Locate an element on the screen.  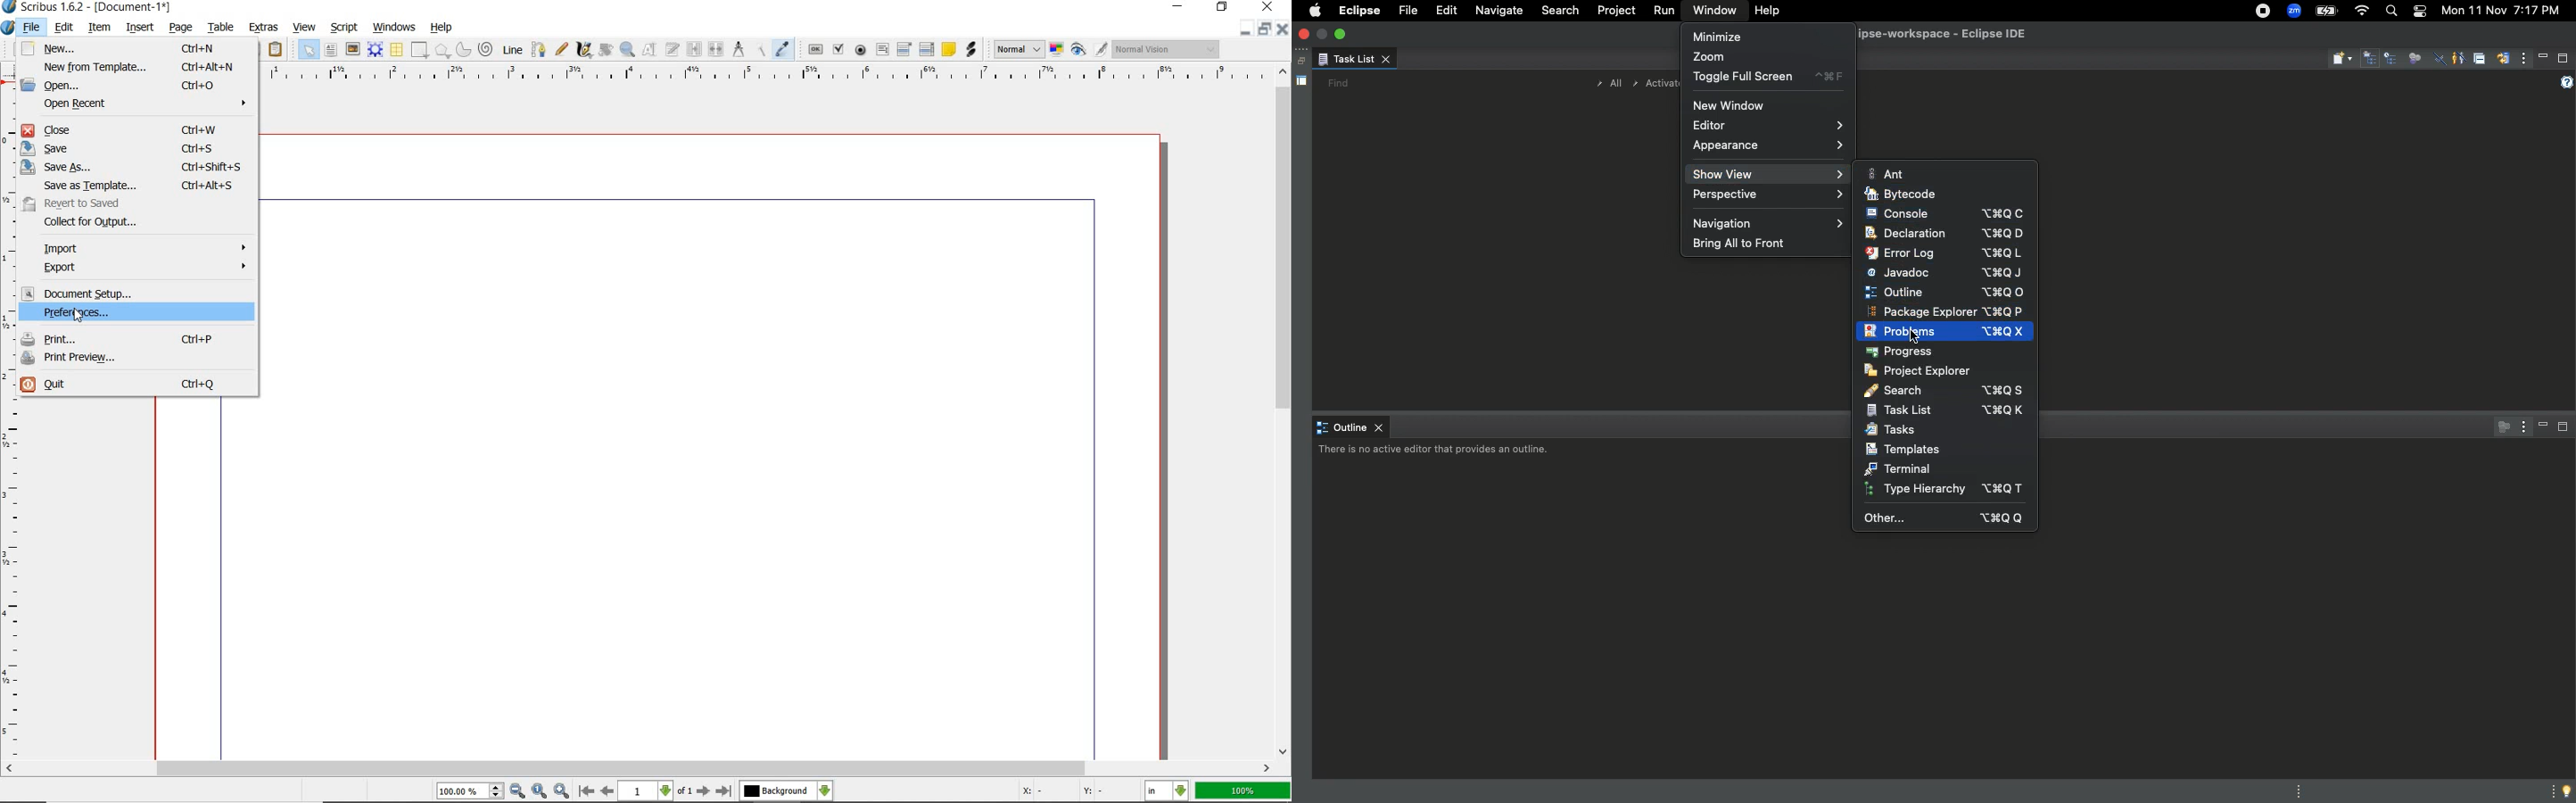
Minimize is located at coordinates (2544, 57).